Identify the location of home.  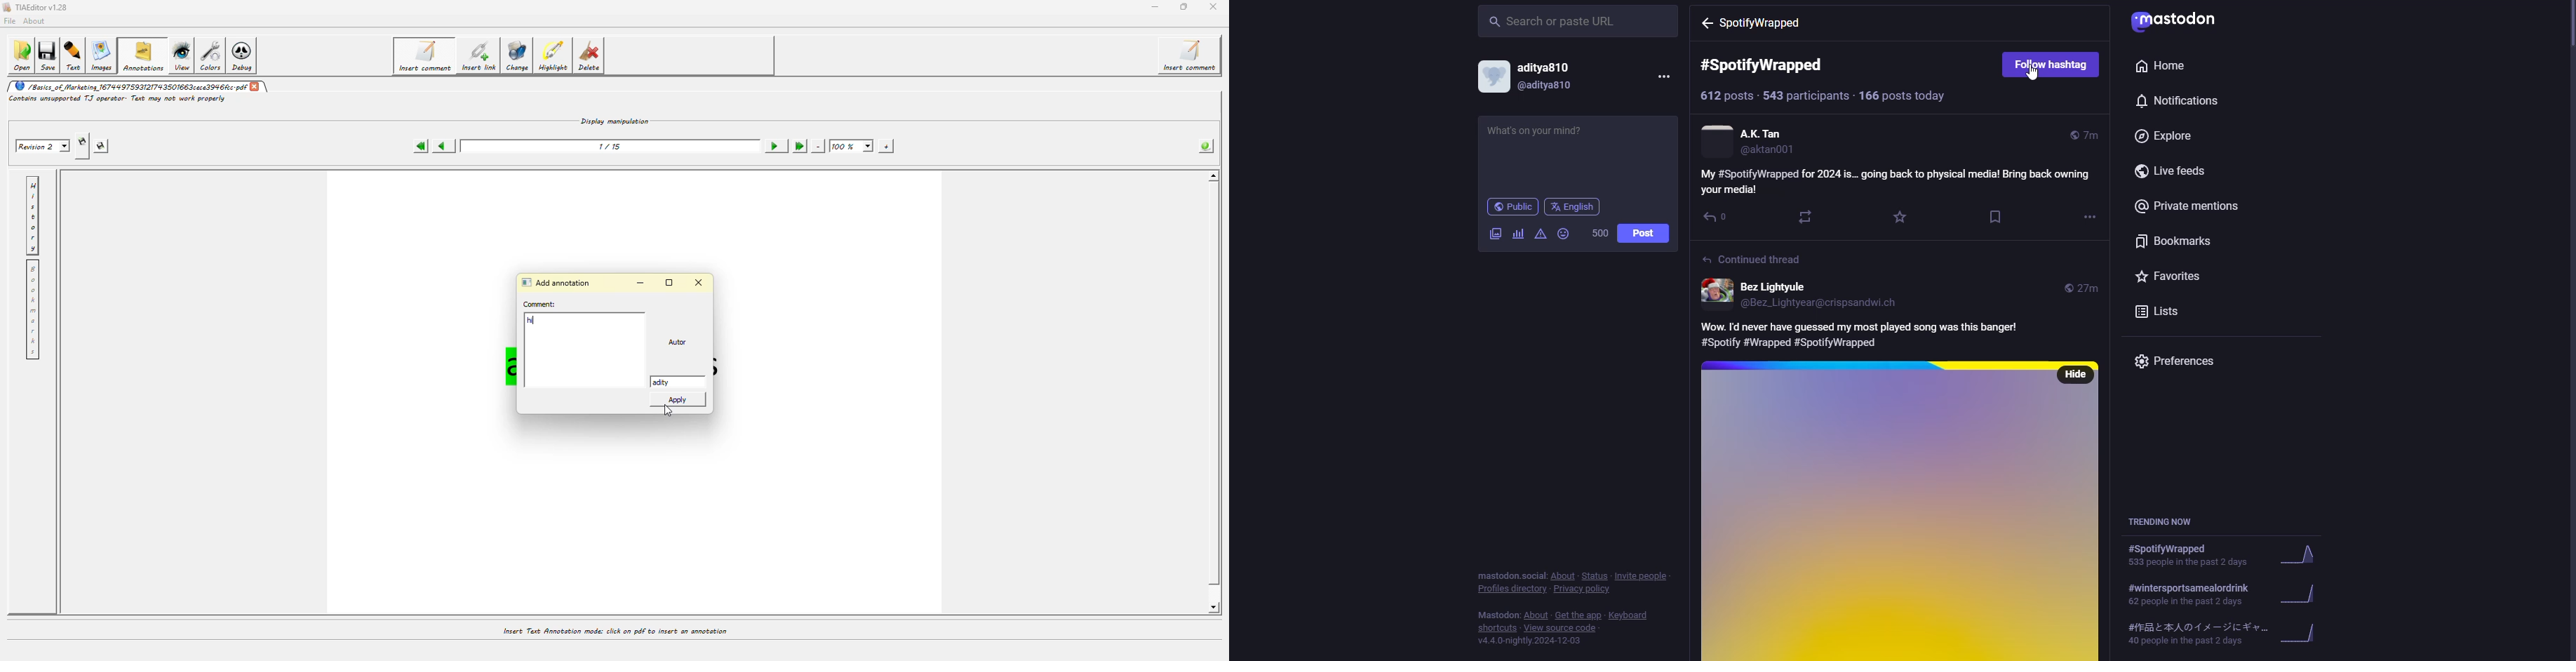
(2158, 66).